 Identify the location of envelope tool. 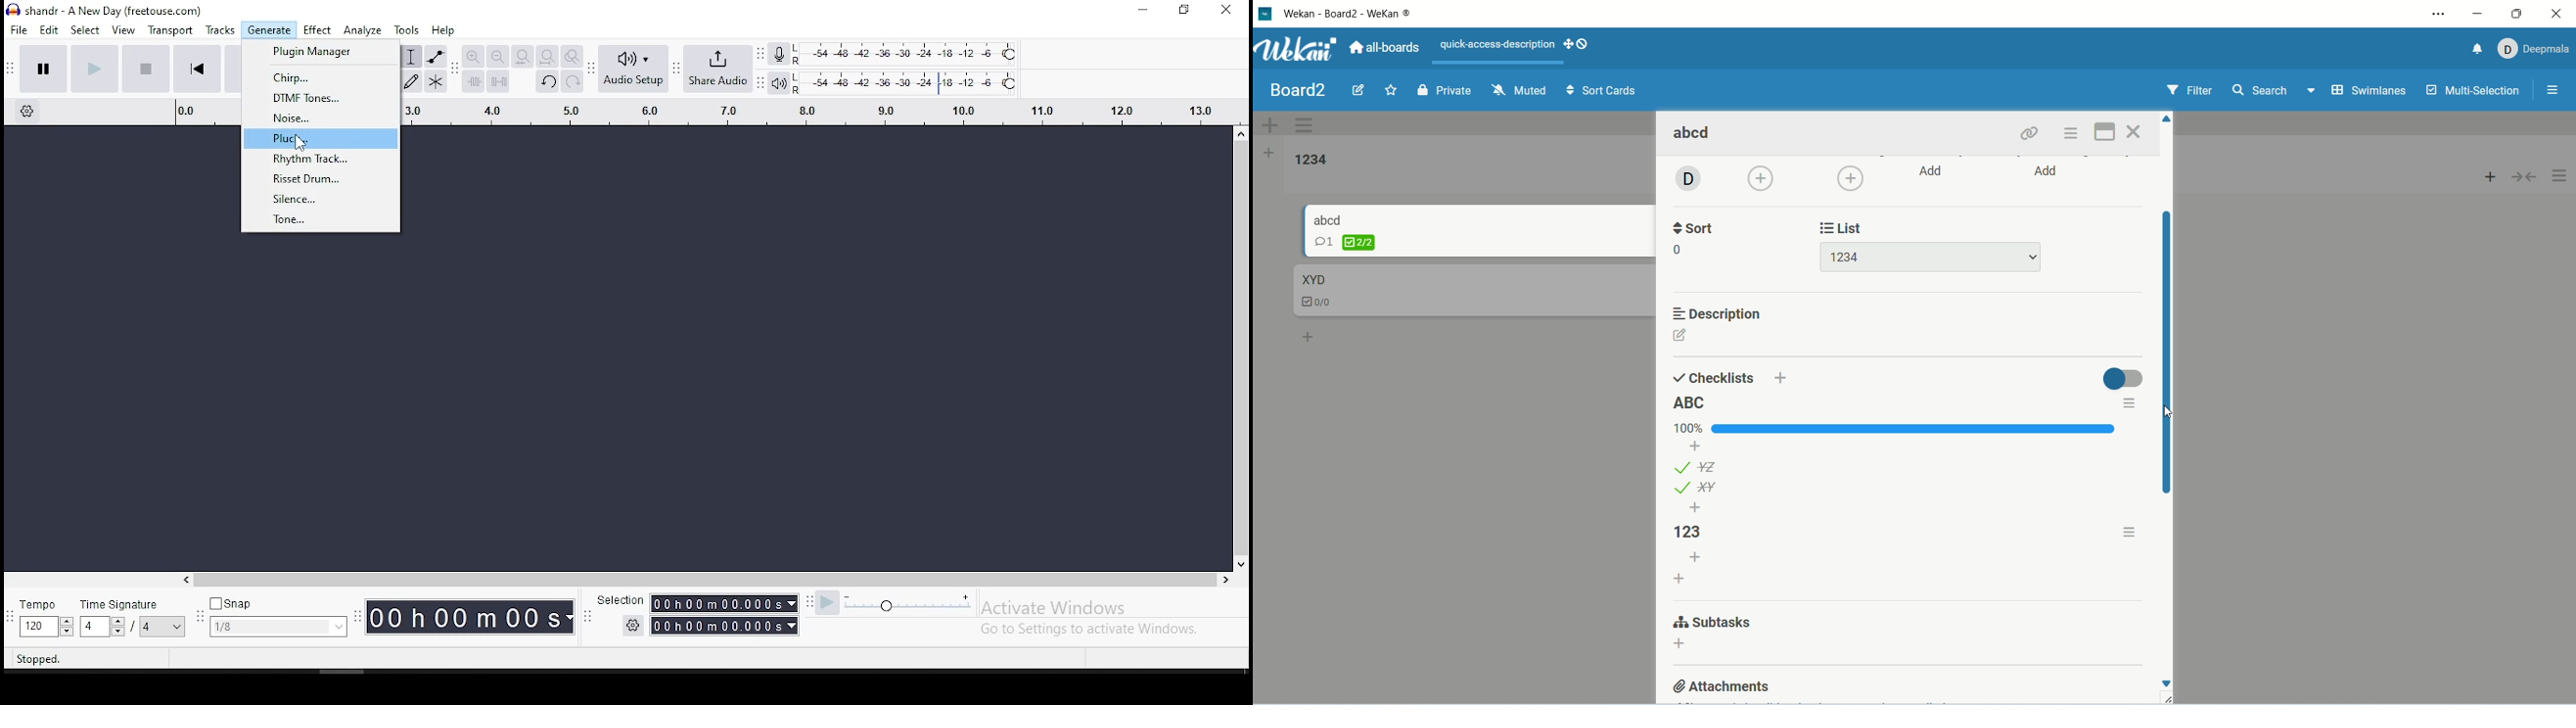
(436, 56).